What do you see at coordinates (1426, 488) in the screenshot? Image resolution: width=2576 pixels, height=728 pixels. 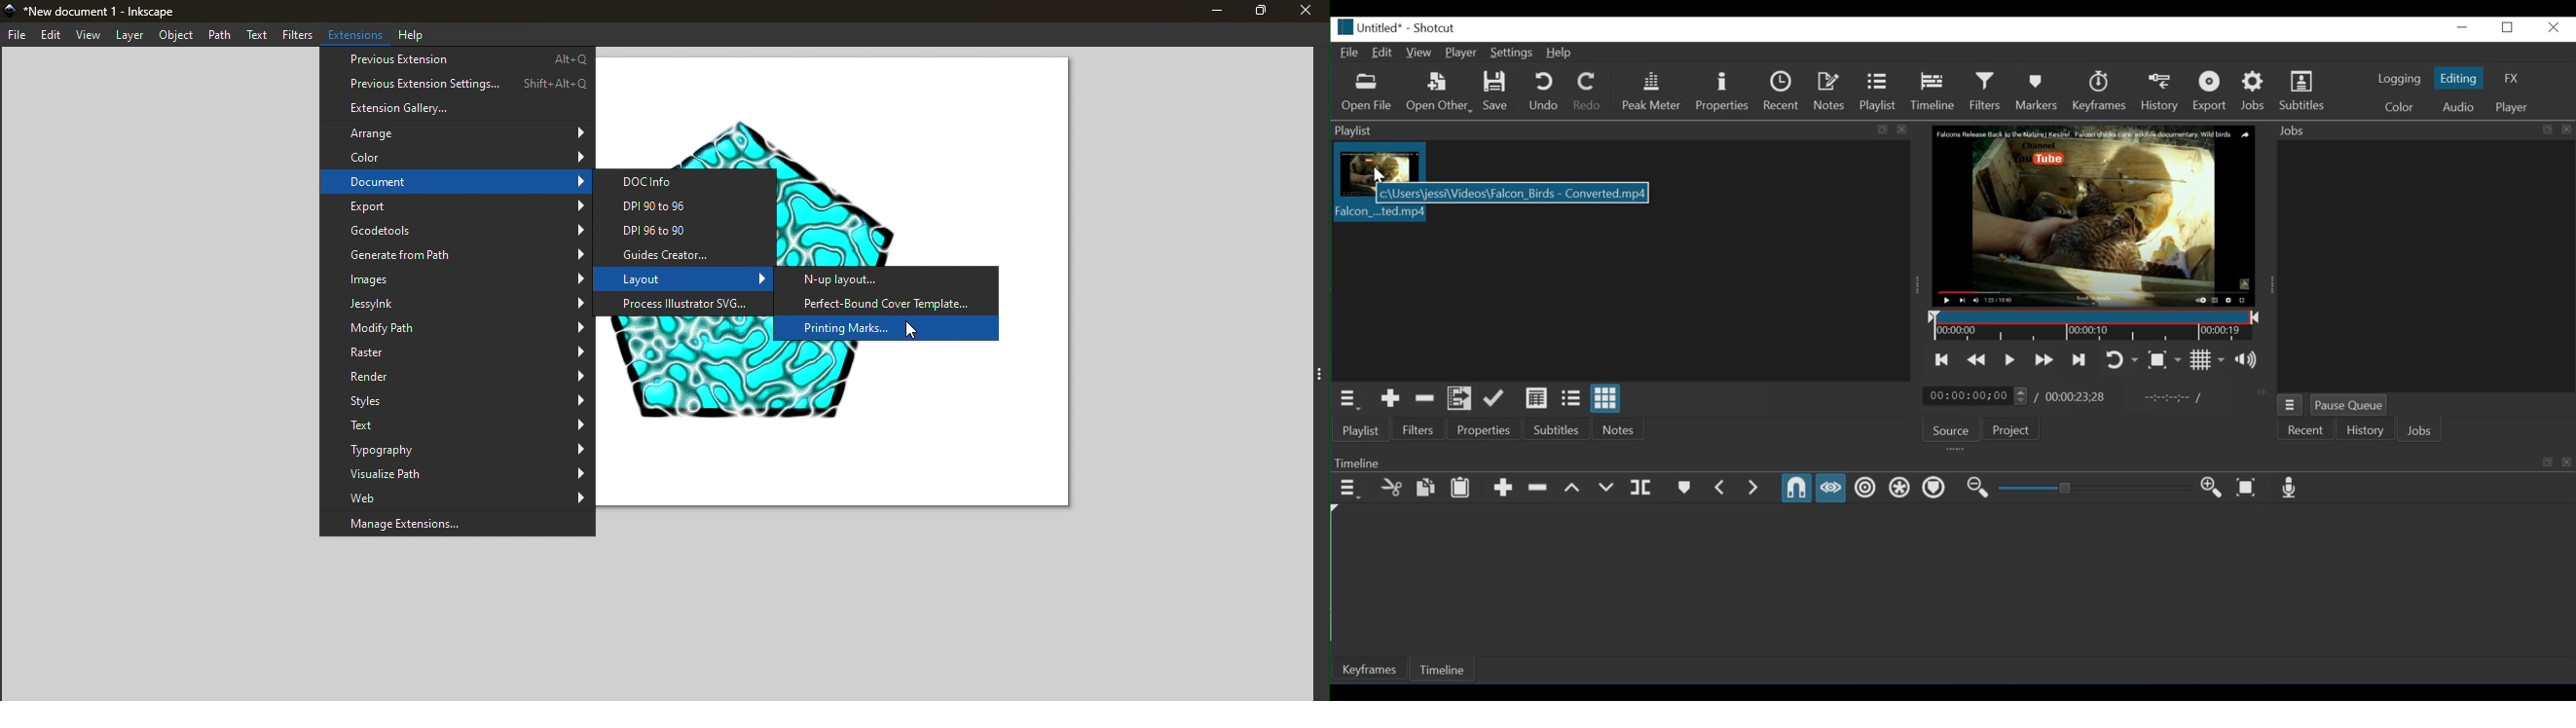 I see `Copy` at bounding box center [1426, 488].